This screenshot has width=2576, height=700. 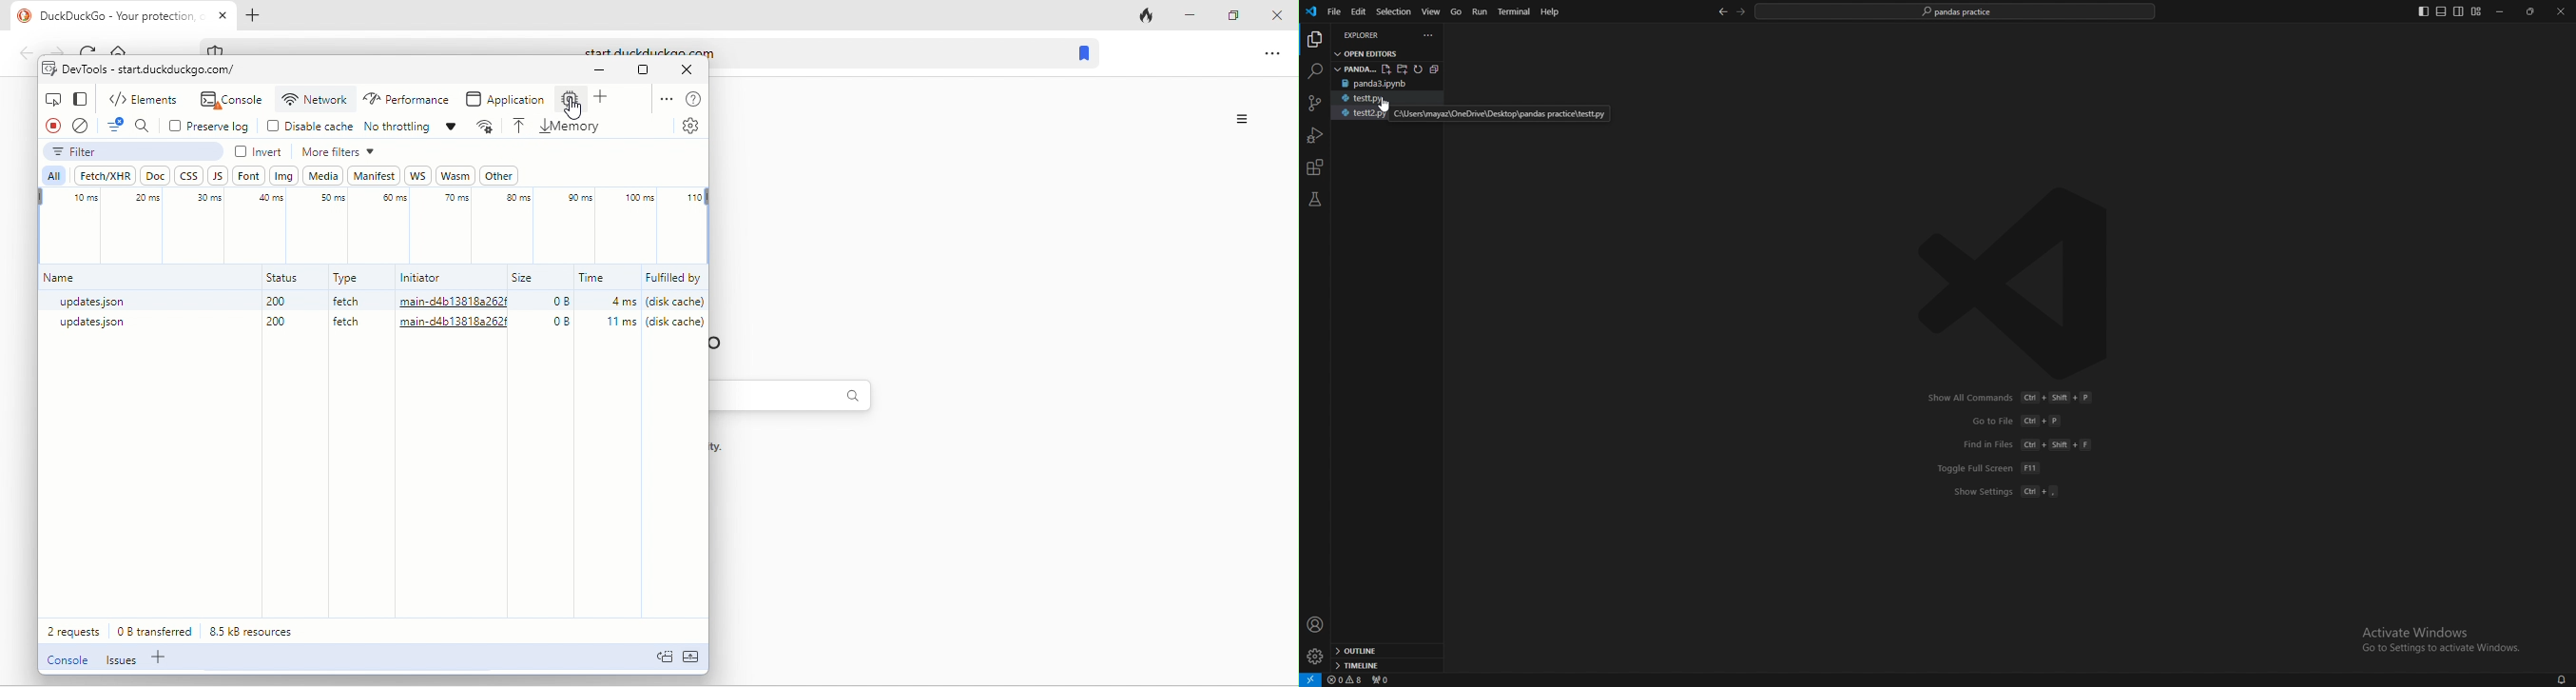 What do you see at coordinates (149, 70) in the screenshot?
I see `dev tools` at bounding box center [149, 70].